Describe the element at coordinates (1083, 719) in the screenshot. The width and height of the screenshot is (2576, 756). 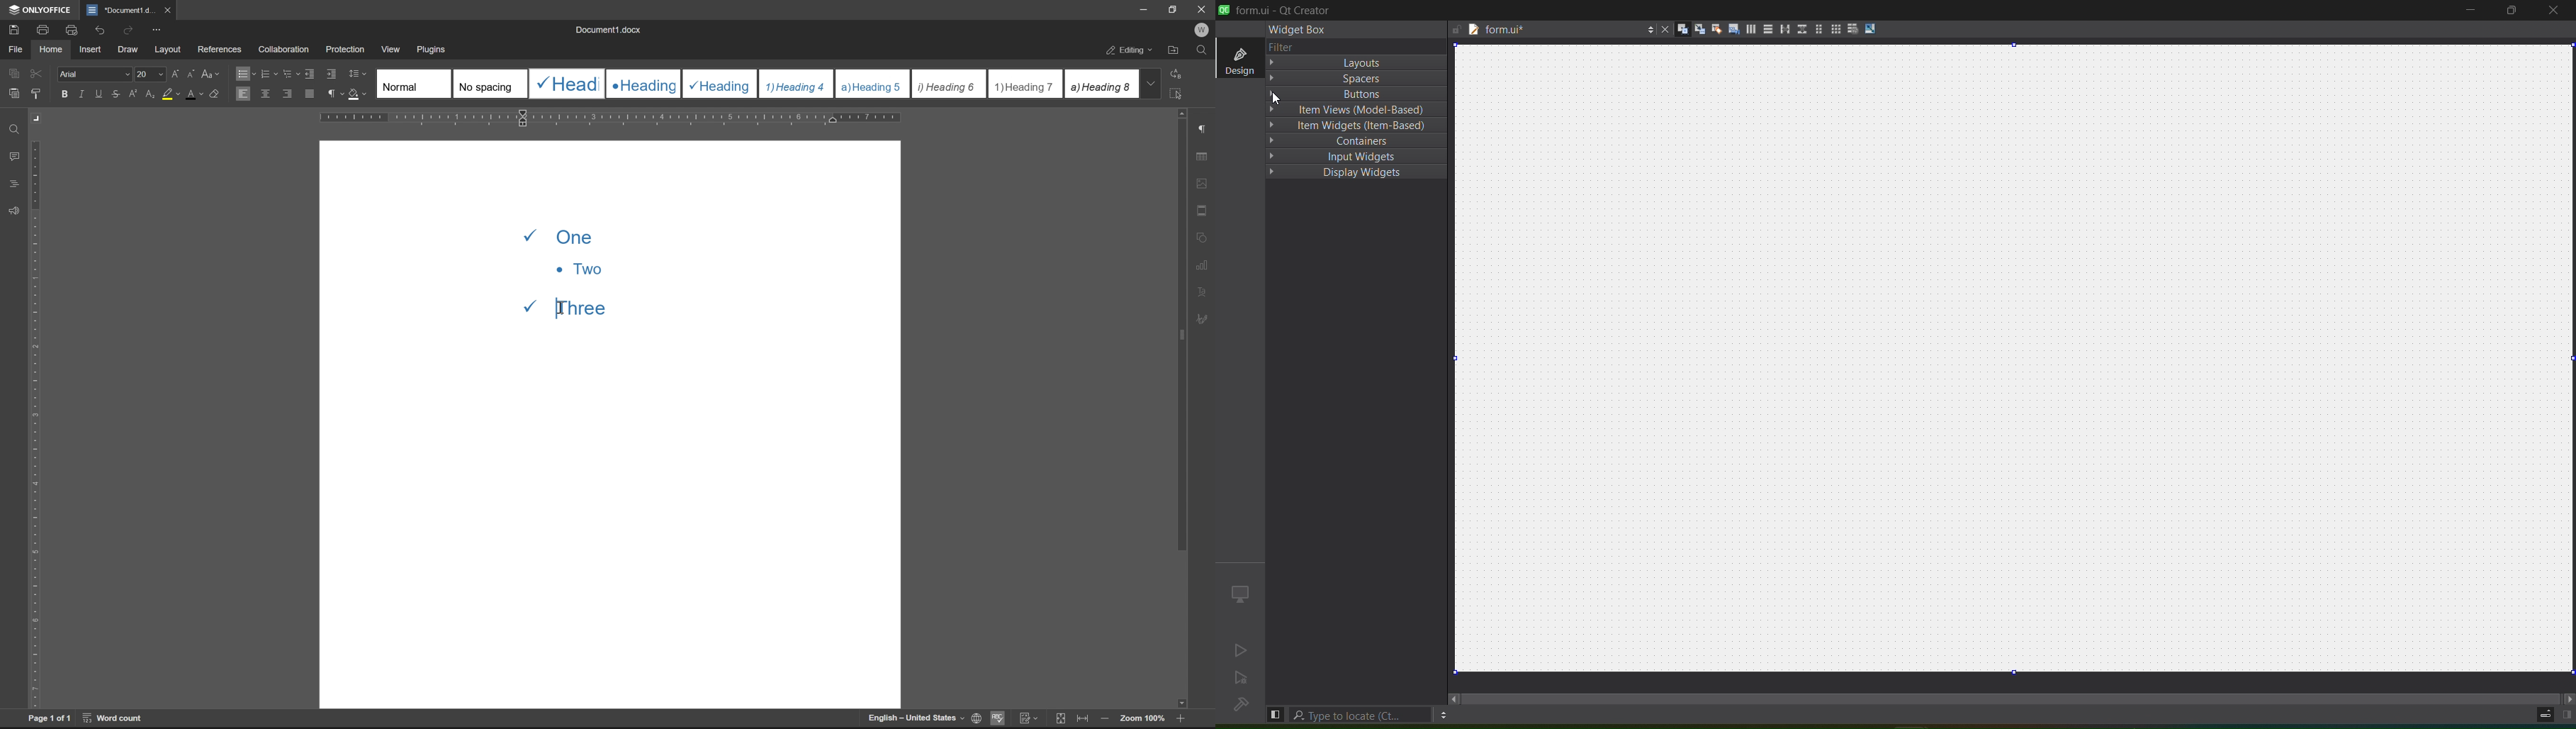
I see `fit to width` at that location.